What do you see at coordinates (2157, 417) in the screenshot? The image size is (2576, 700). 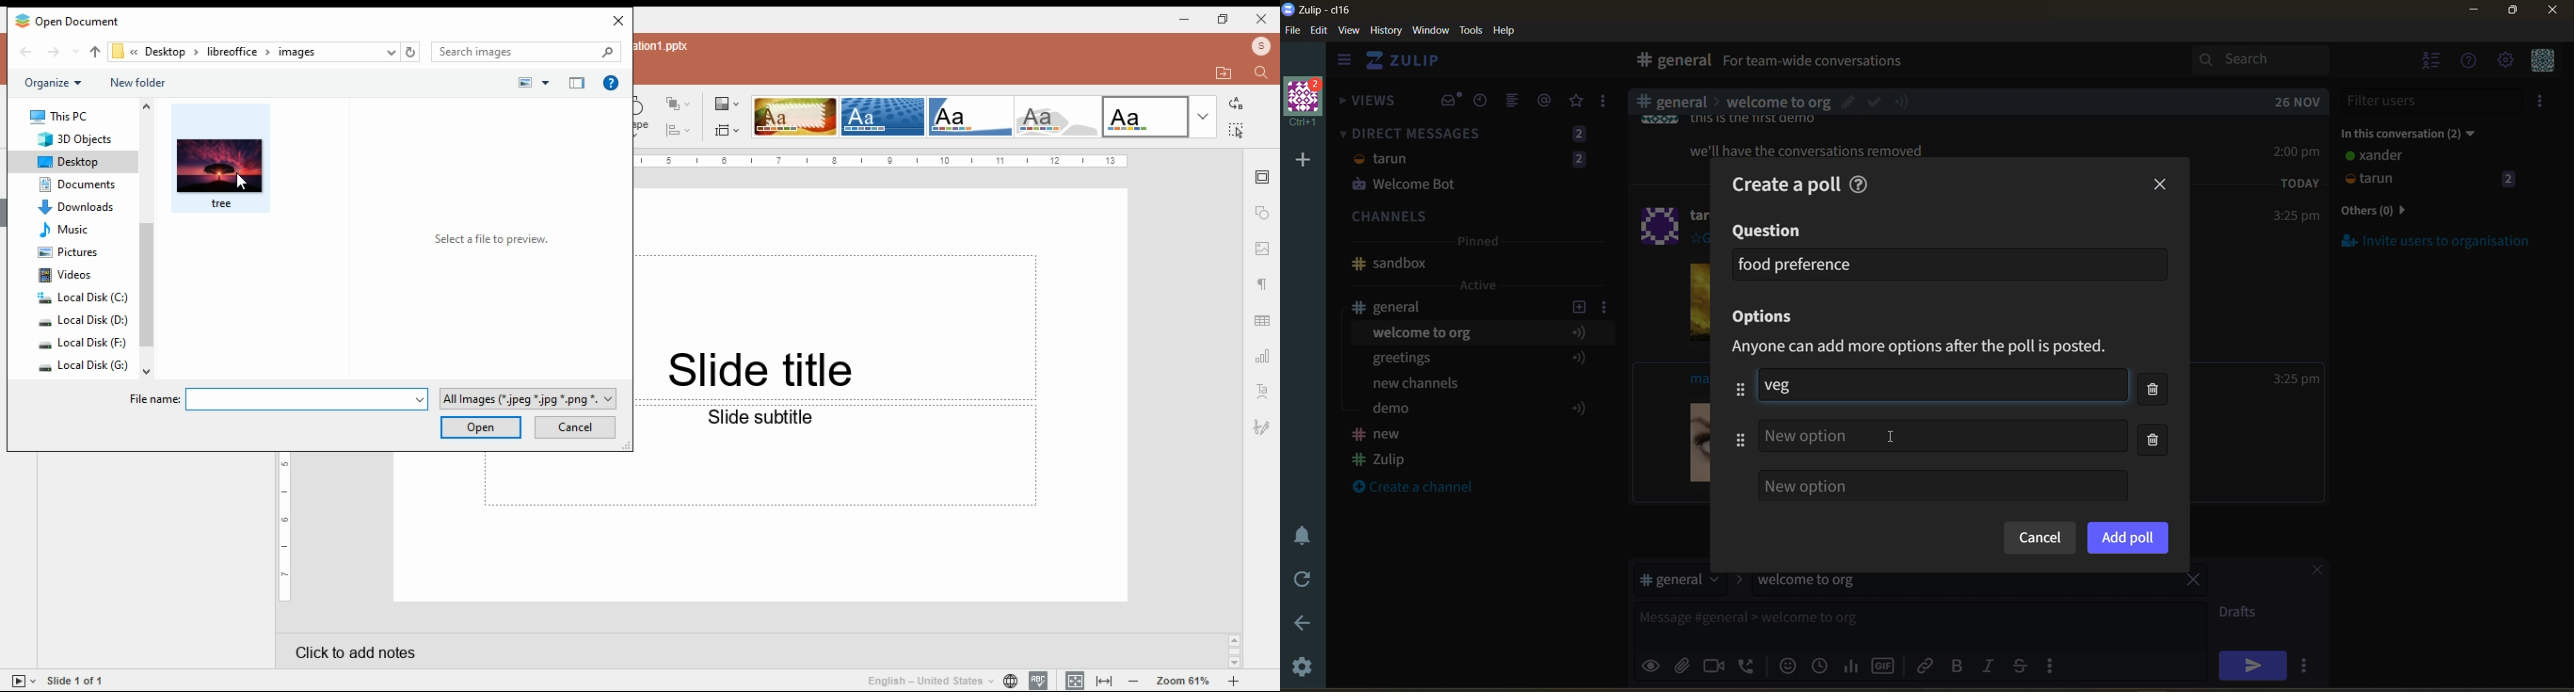 I see `delete` at bounding box center [2157, 417].